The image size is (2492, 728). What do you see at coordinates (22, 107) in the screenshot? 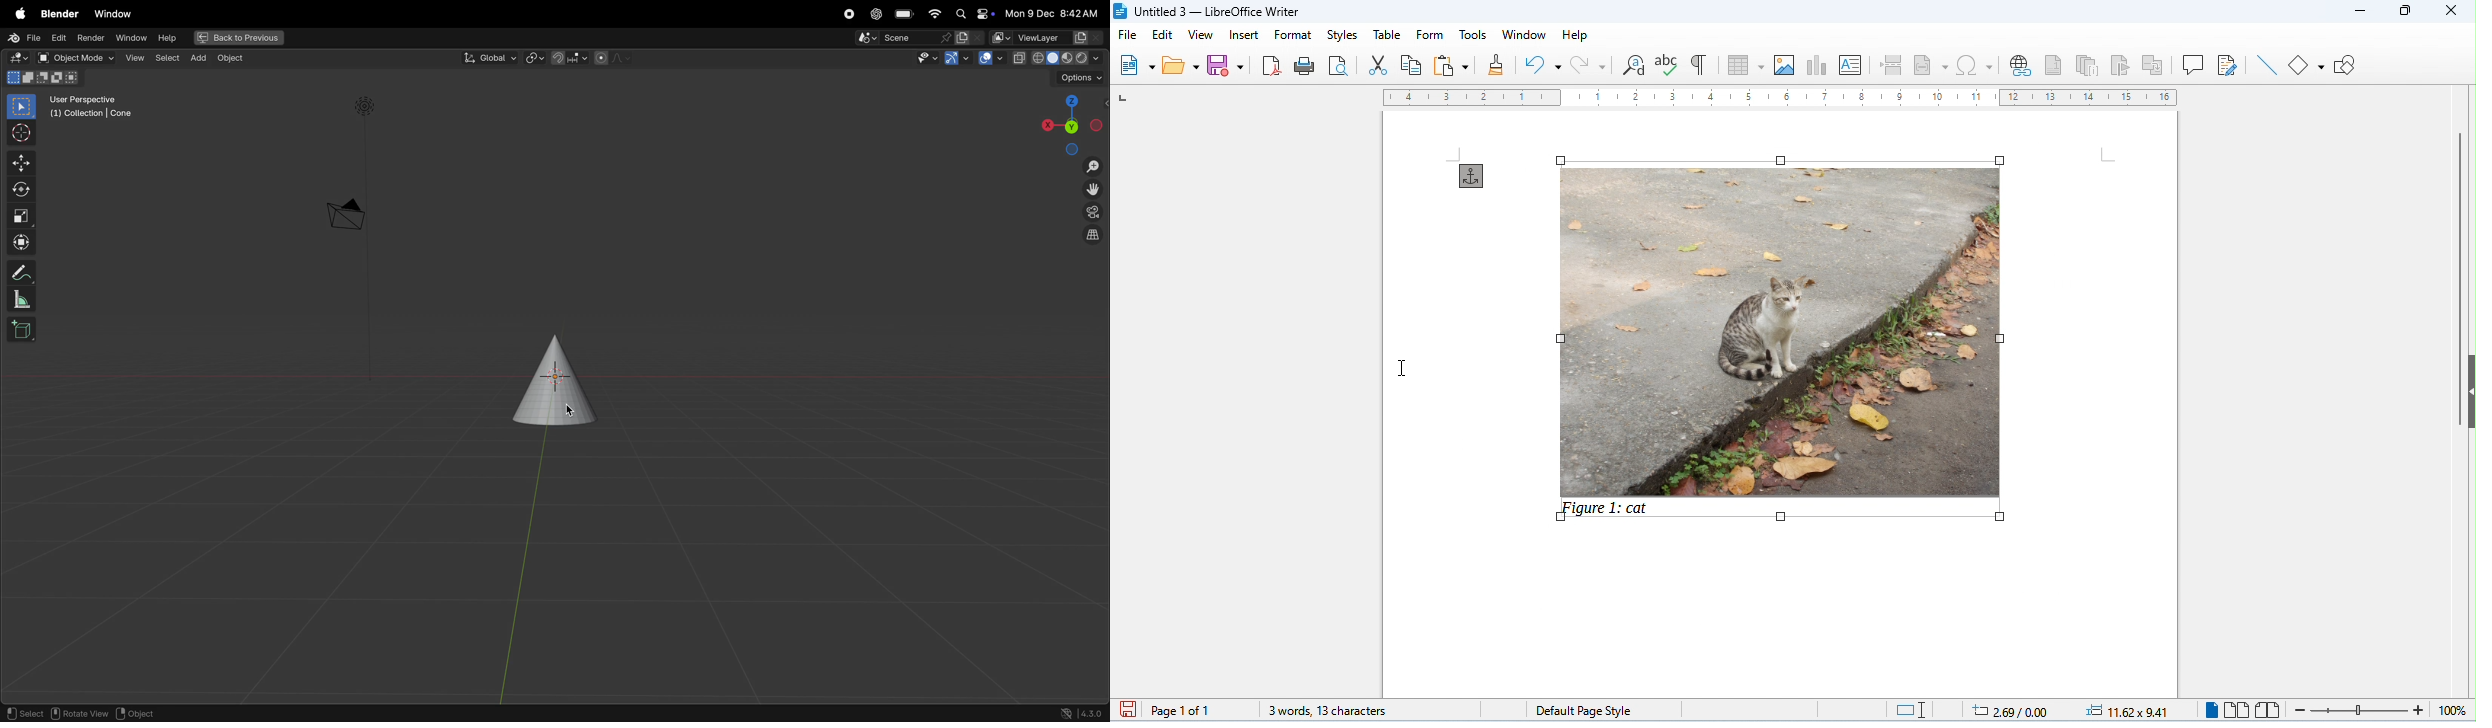
I see `select box` at bounding box center [22, 107].